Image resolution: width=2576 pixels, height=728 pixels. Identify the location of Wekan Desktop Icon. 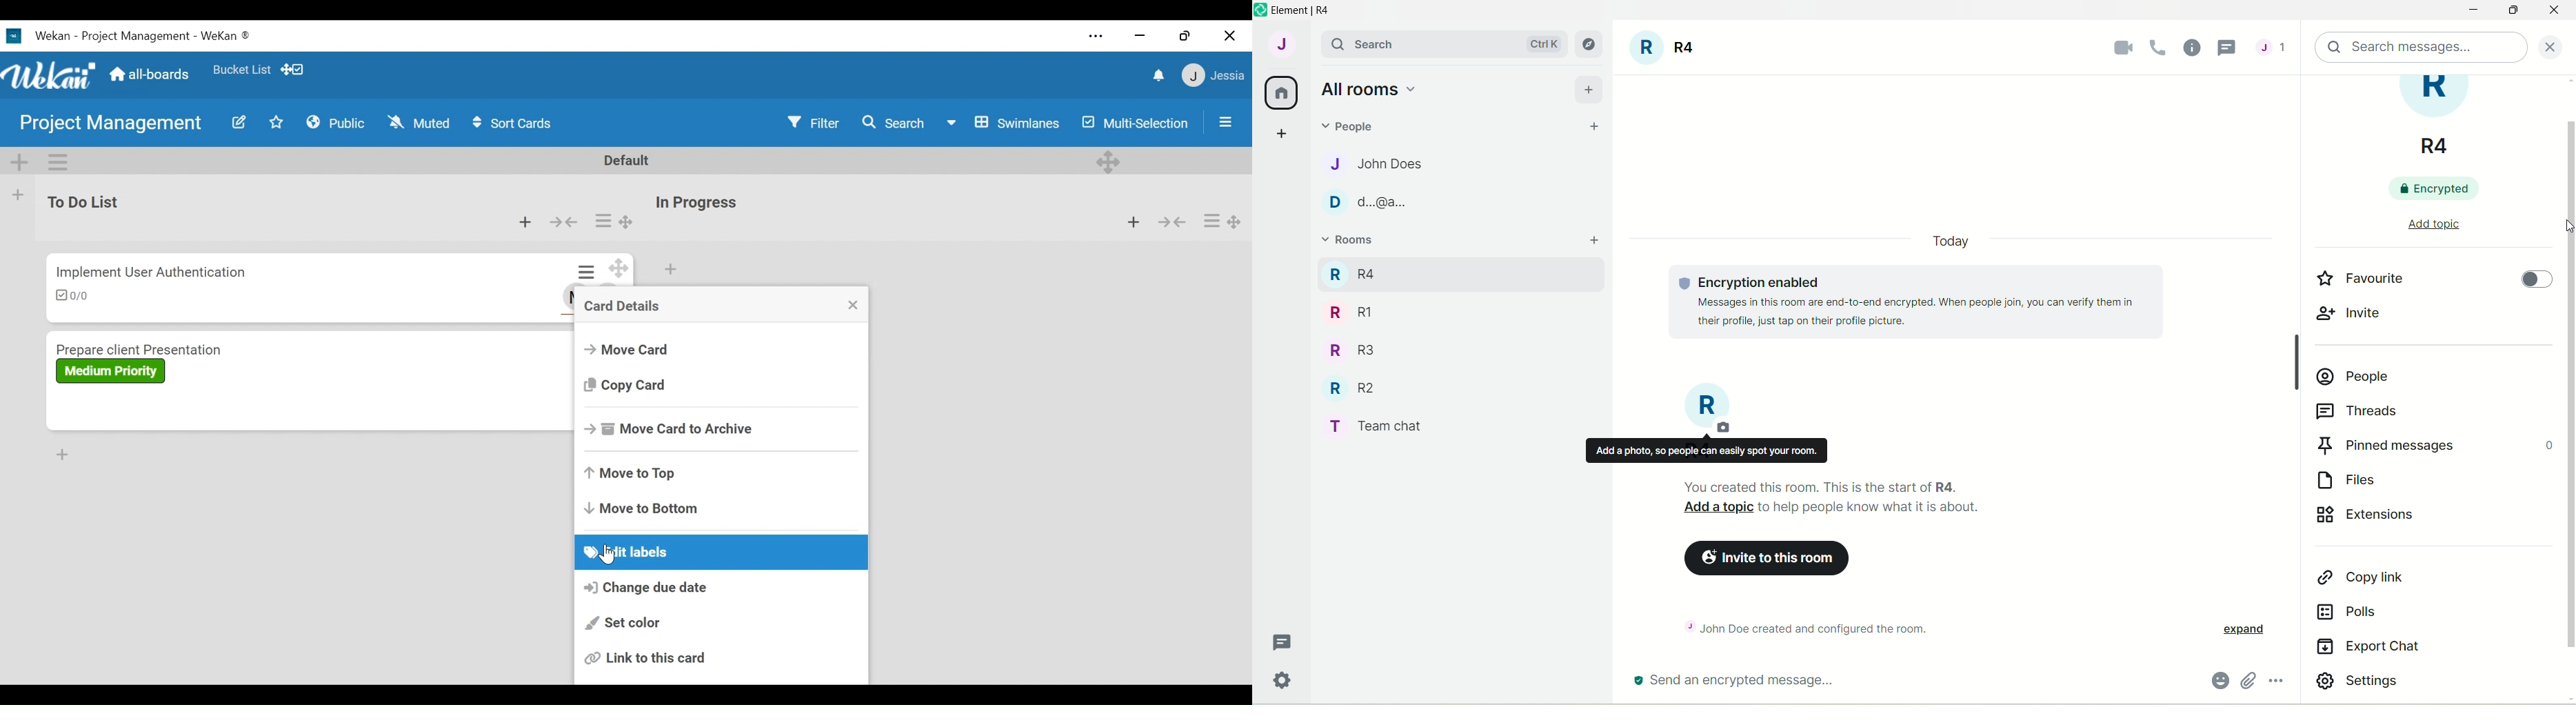
(134, 35).